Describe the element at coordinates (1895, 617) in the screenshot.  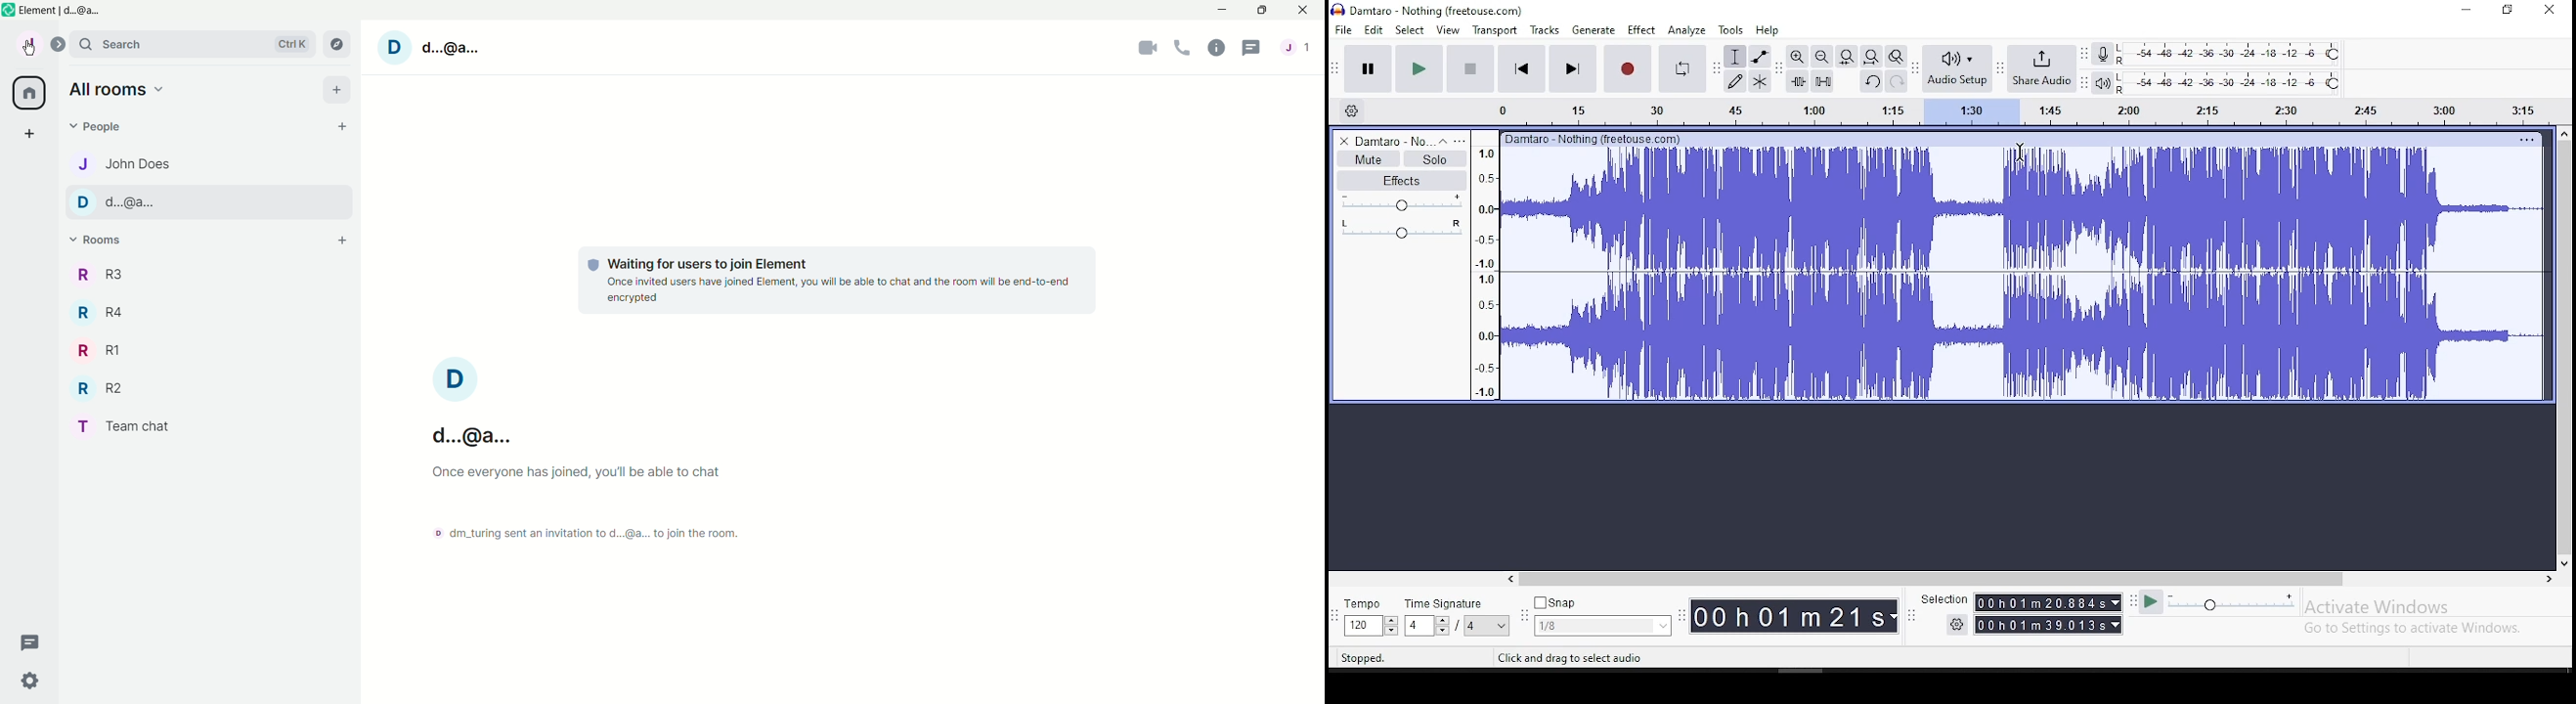
I see `drop down` at that location.